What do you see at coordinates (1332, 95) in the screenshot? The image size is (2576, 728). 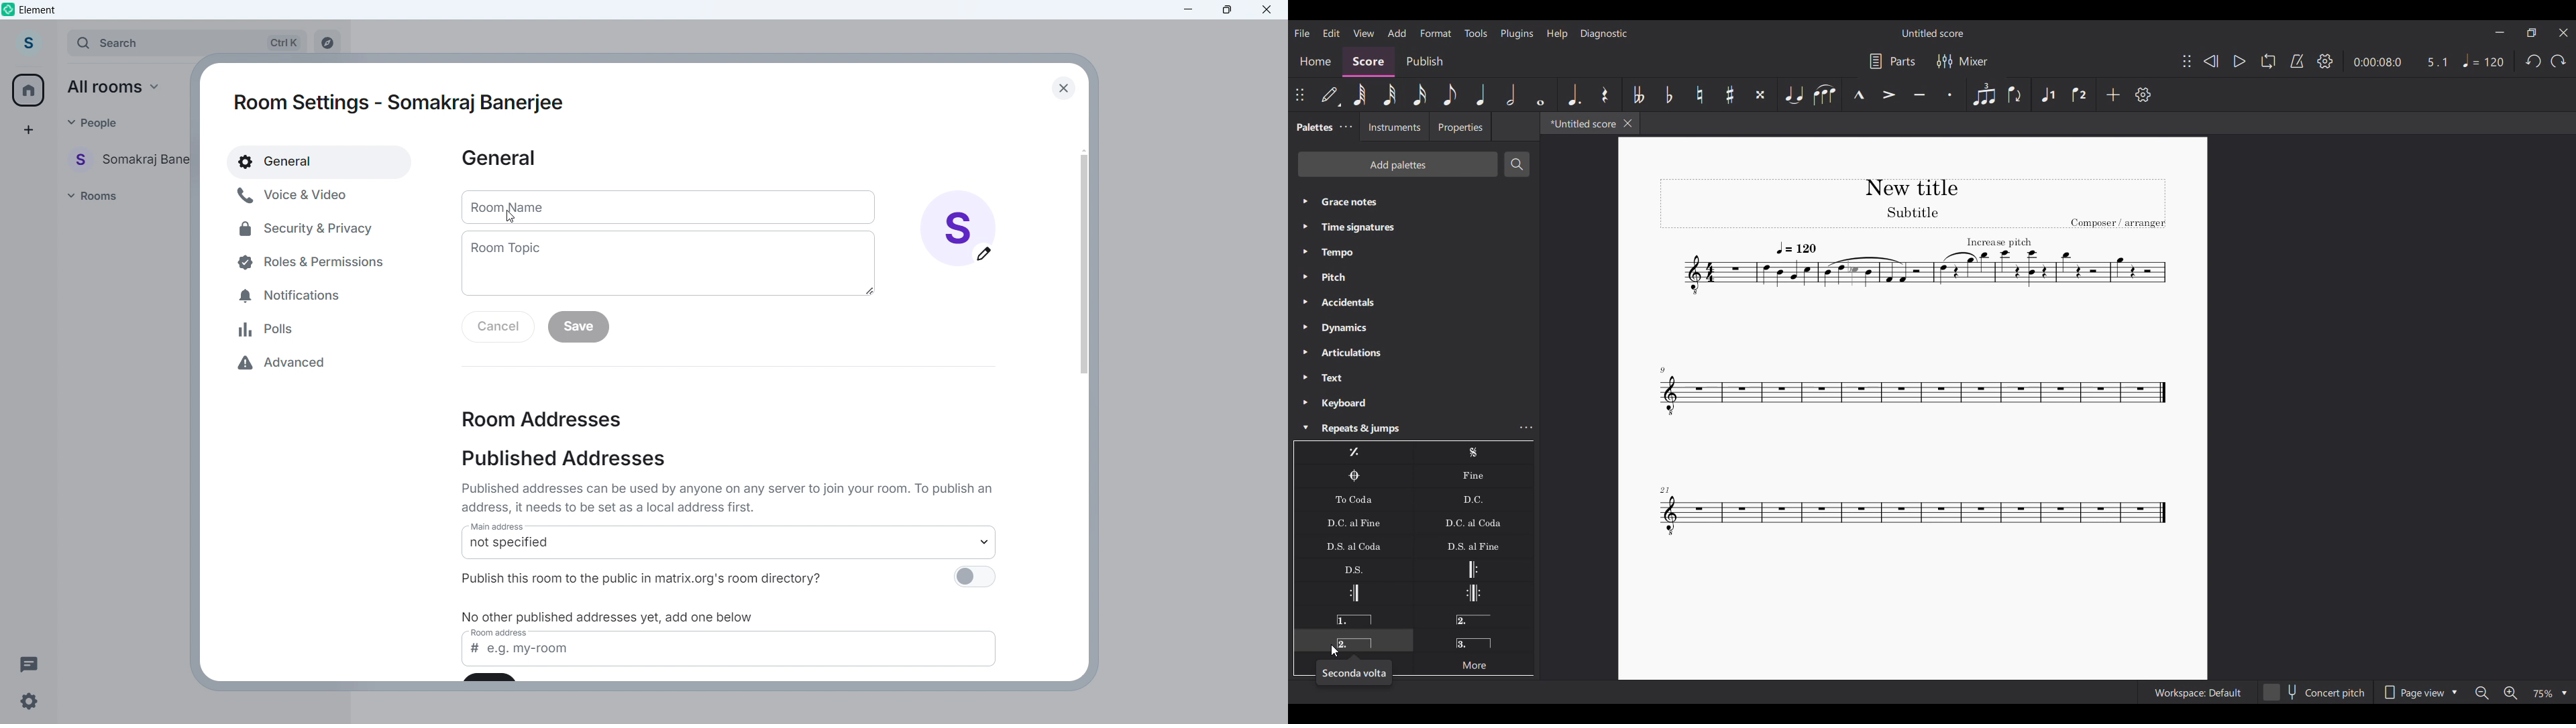 I see `Default` at bounding box center [1332, 95].